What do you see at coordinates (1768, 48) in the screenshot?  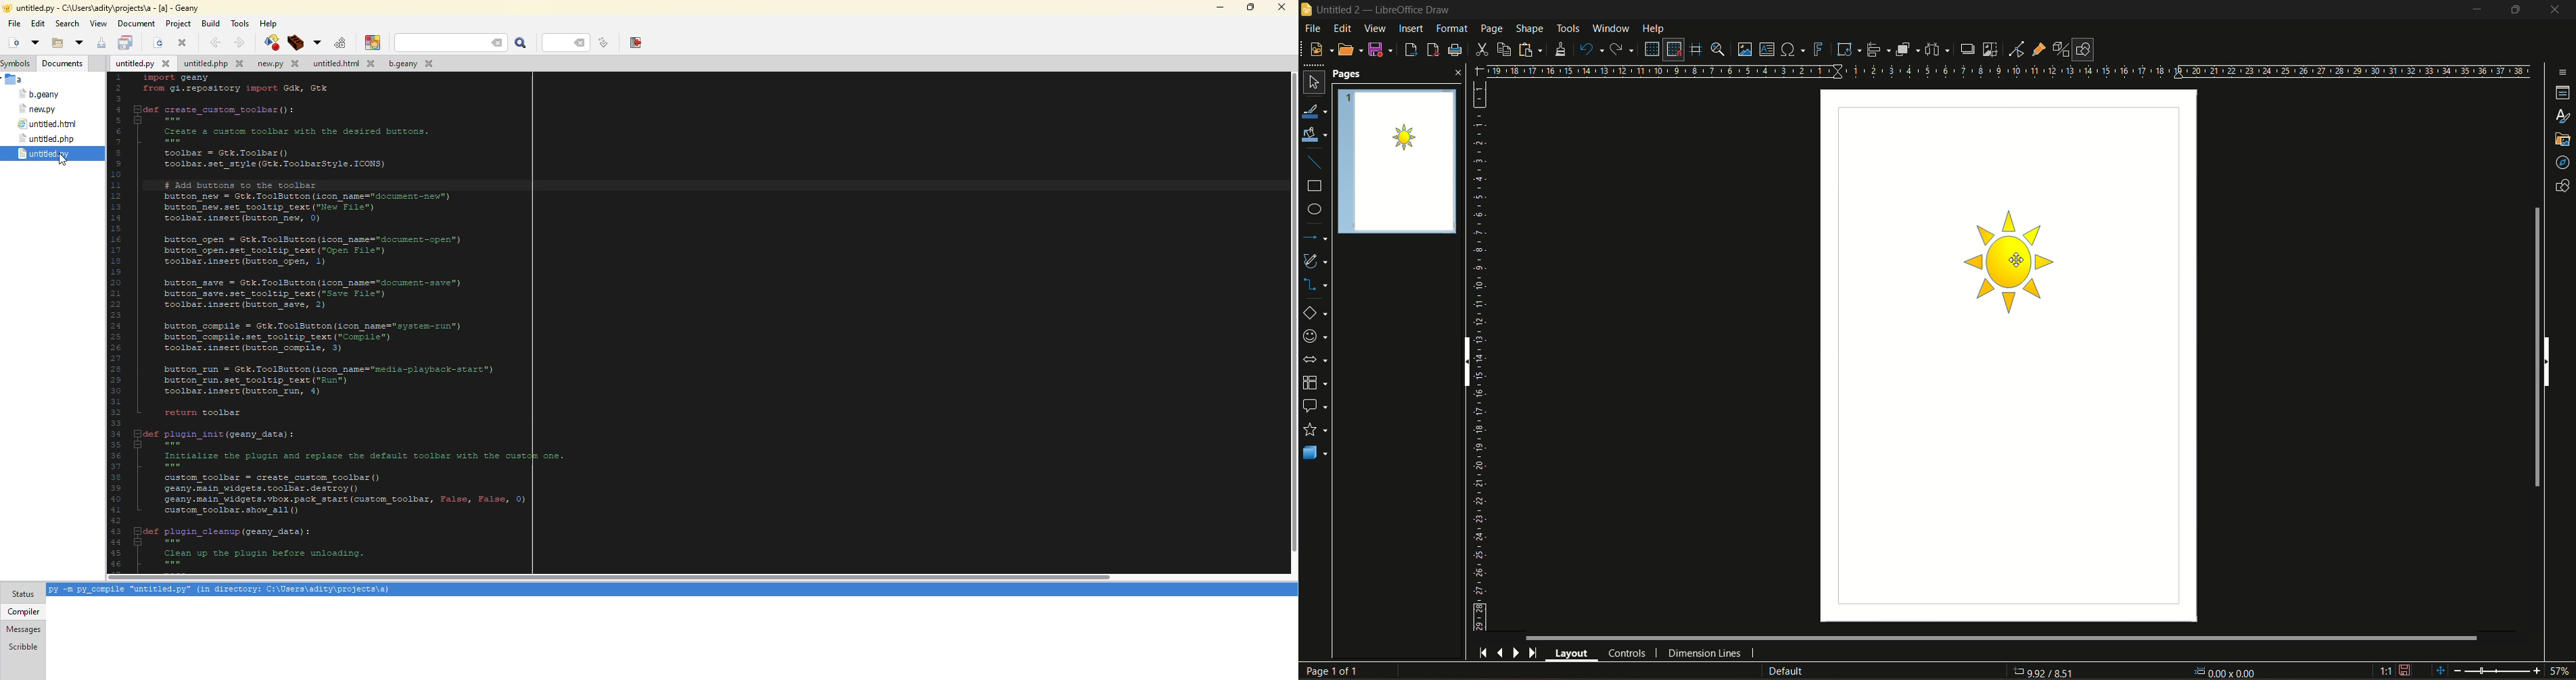 I see `insert text box` at bounding box center [1768, 48].